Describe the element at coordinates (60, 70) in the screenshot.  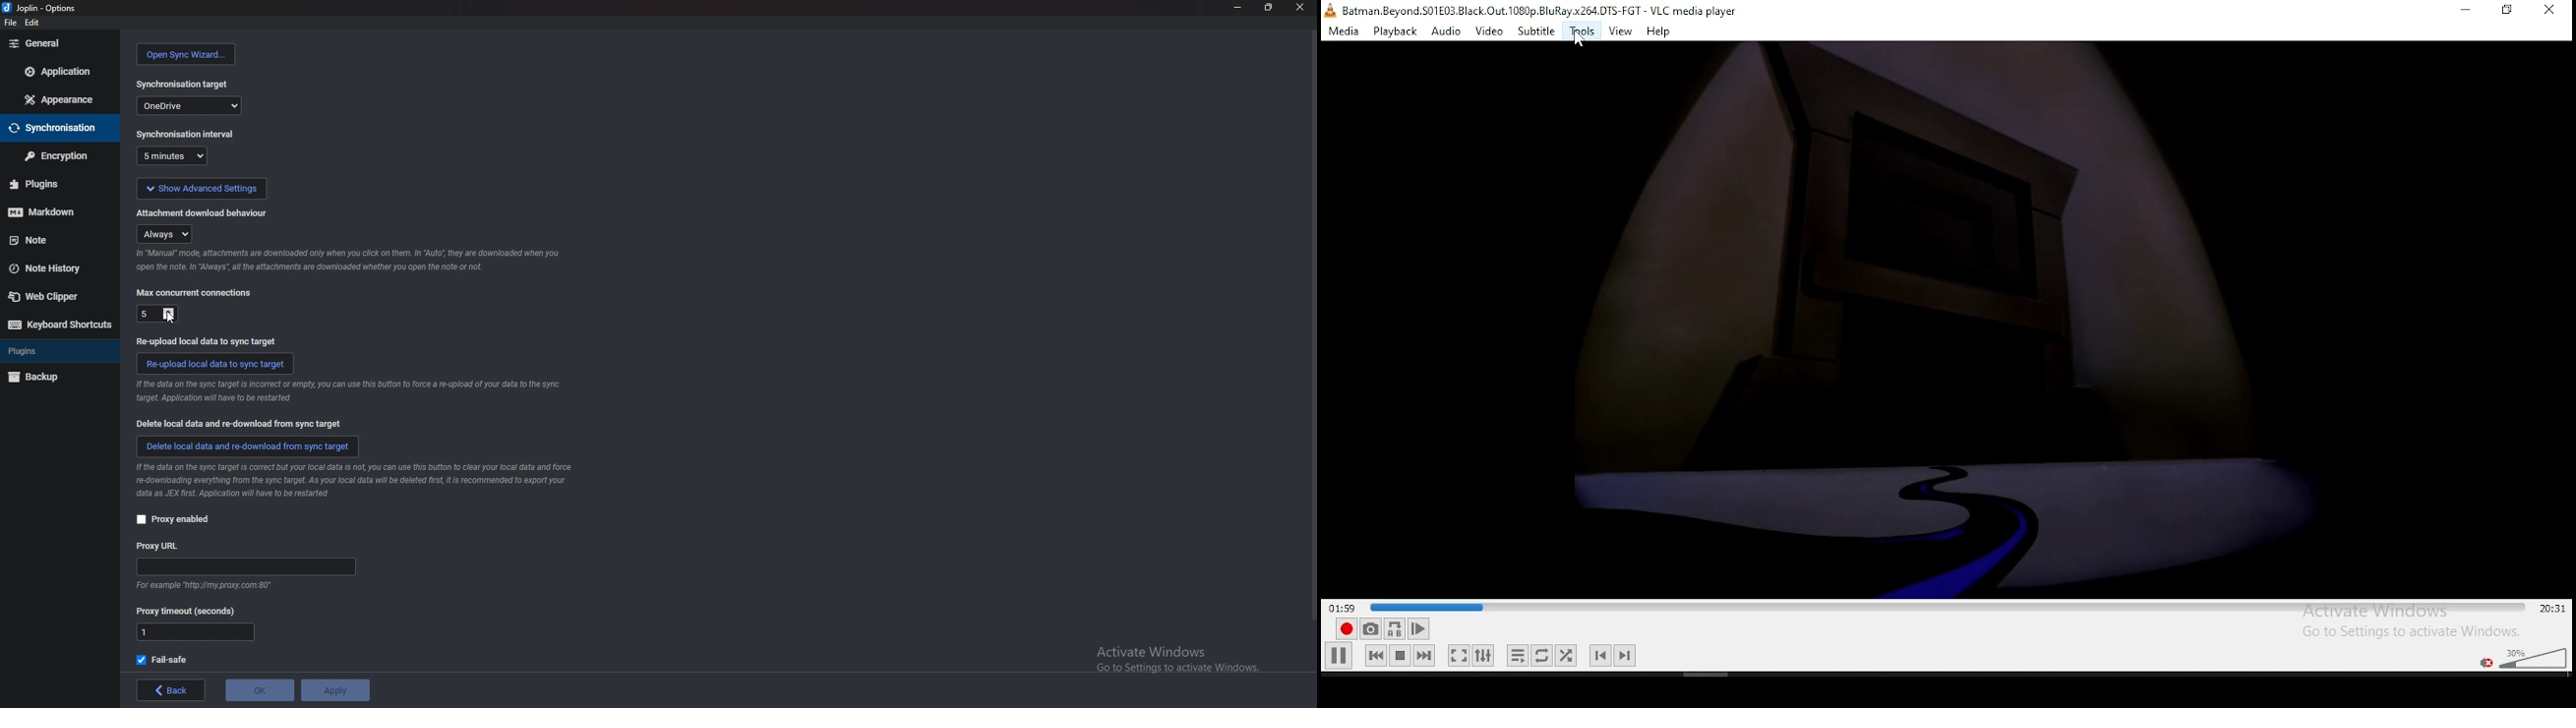
I see `application` at that location.